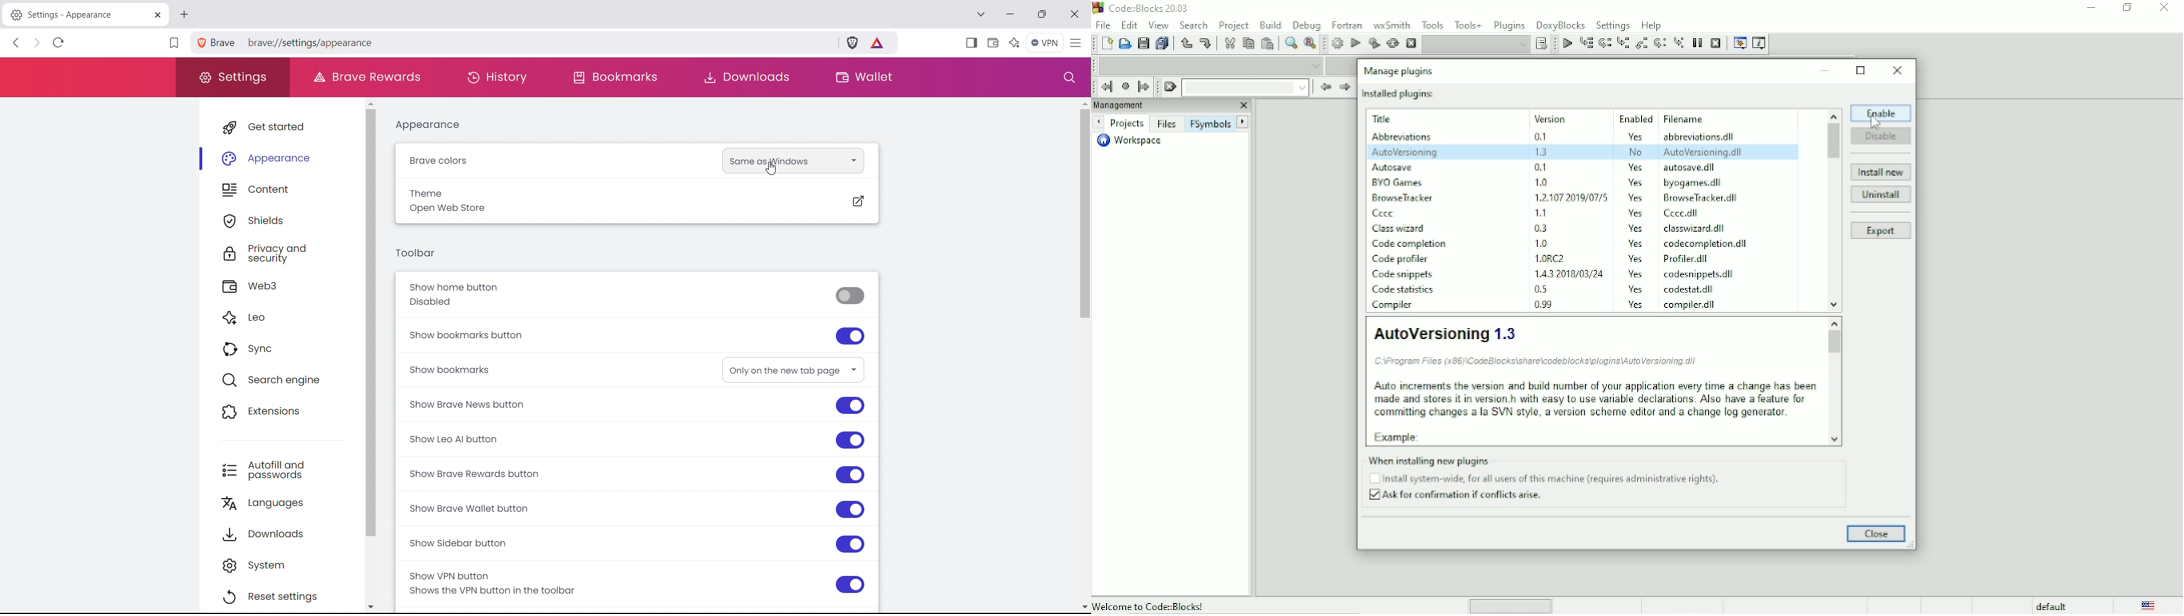  I want to click on file, so click(1707, 167).